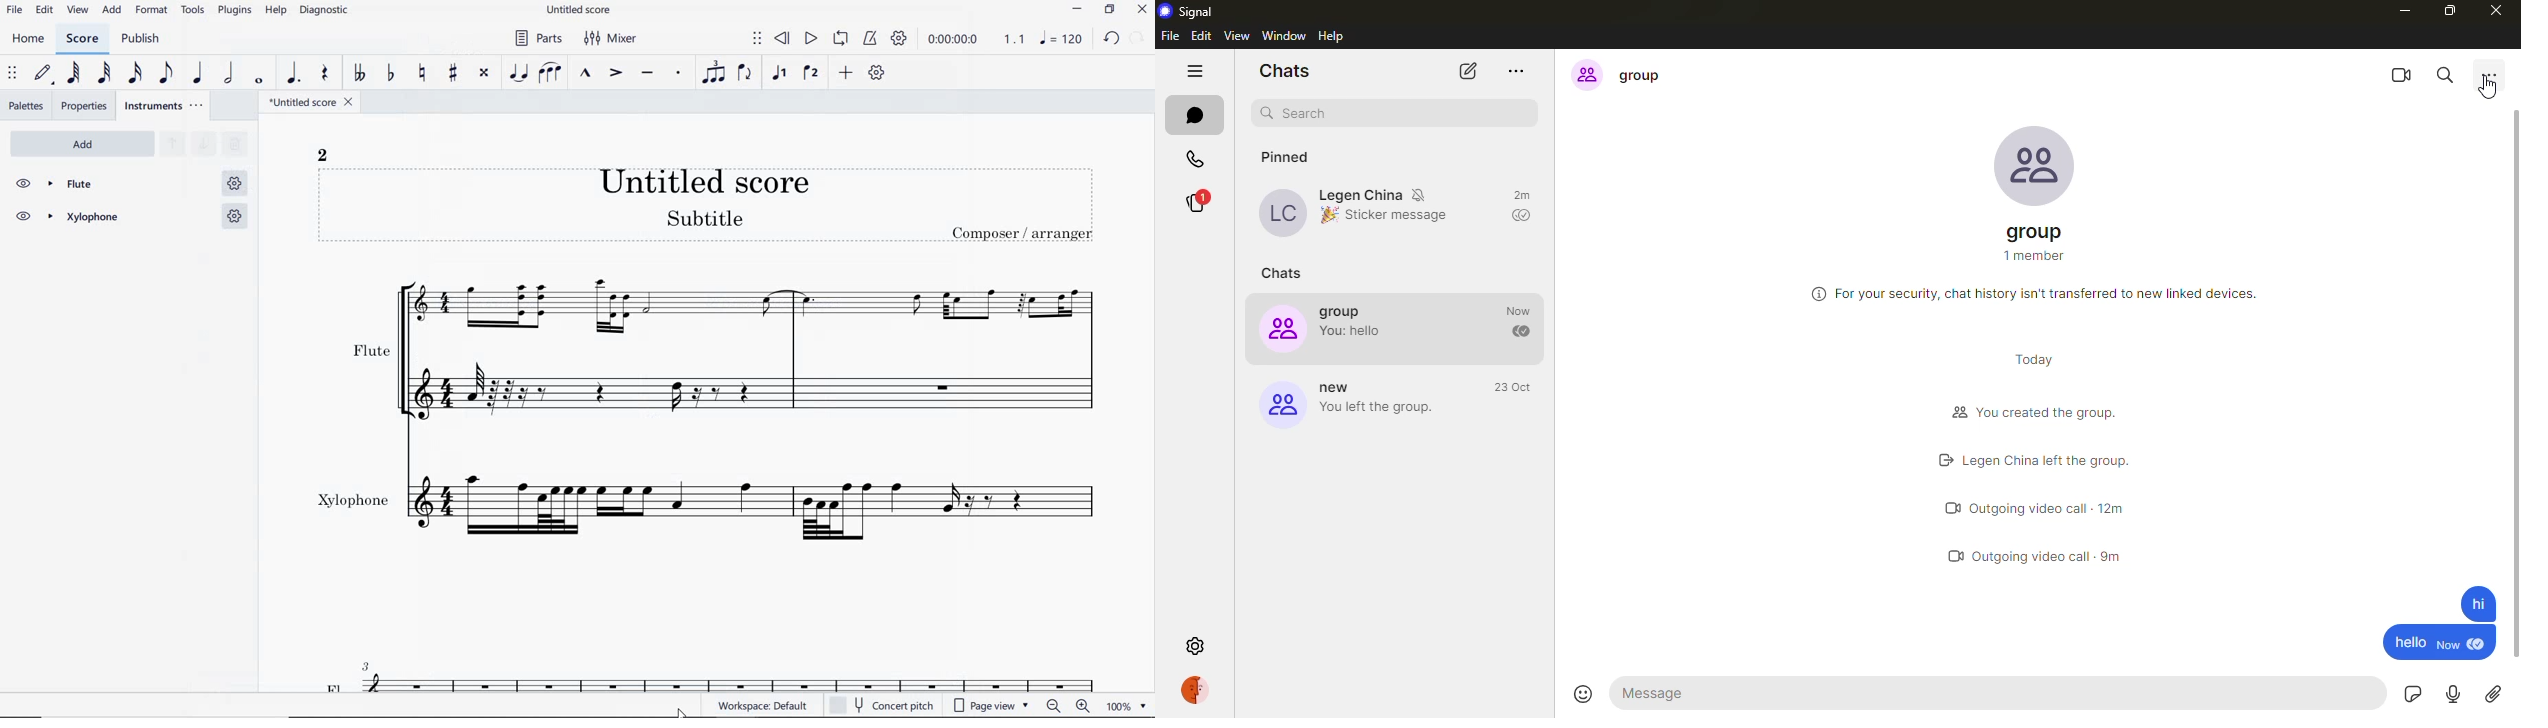  I want to click on video call logo, so click(1952, 510).